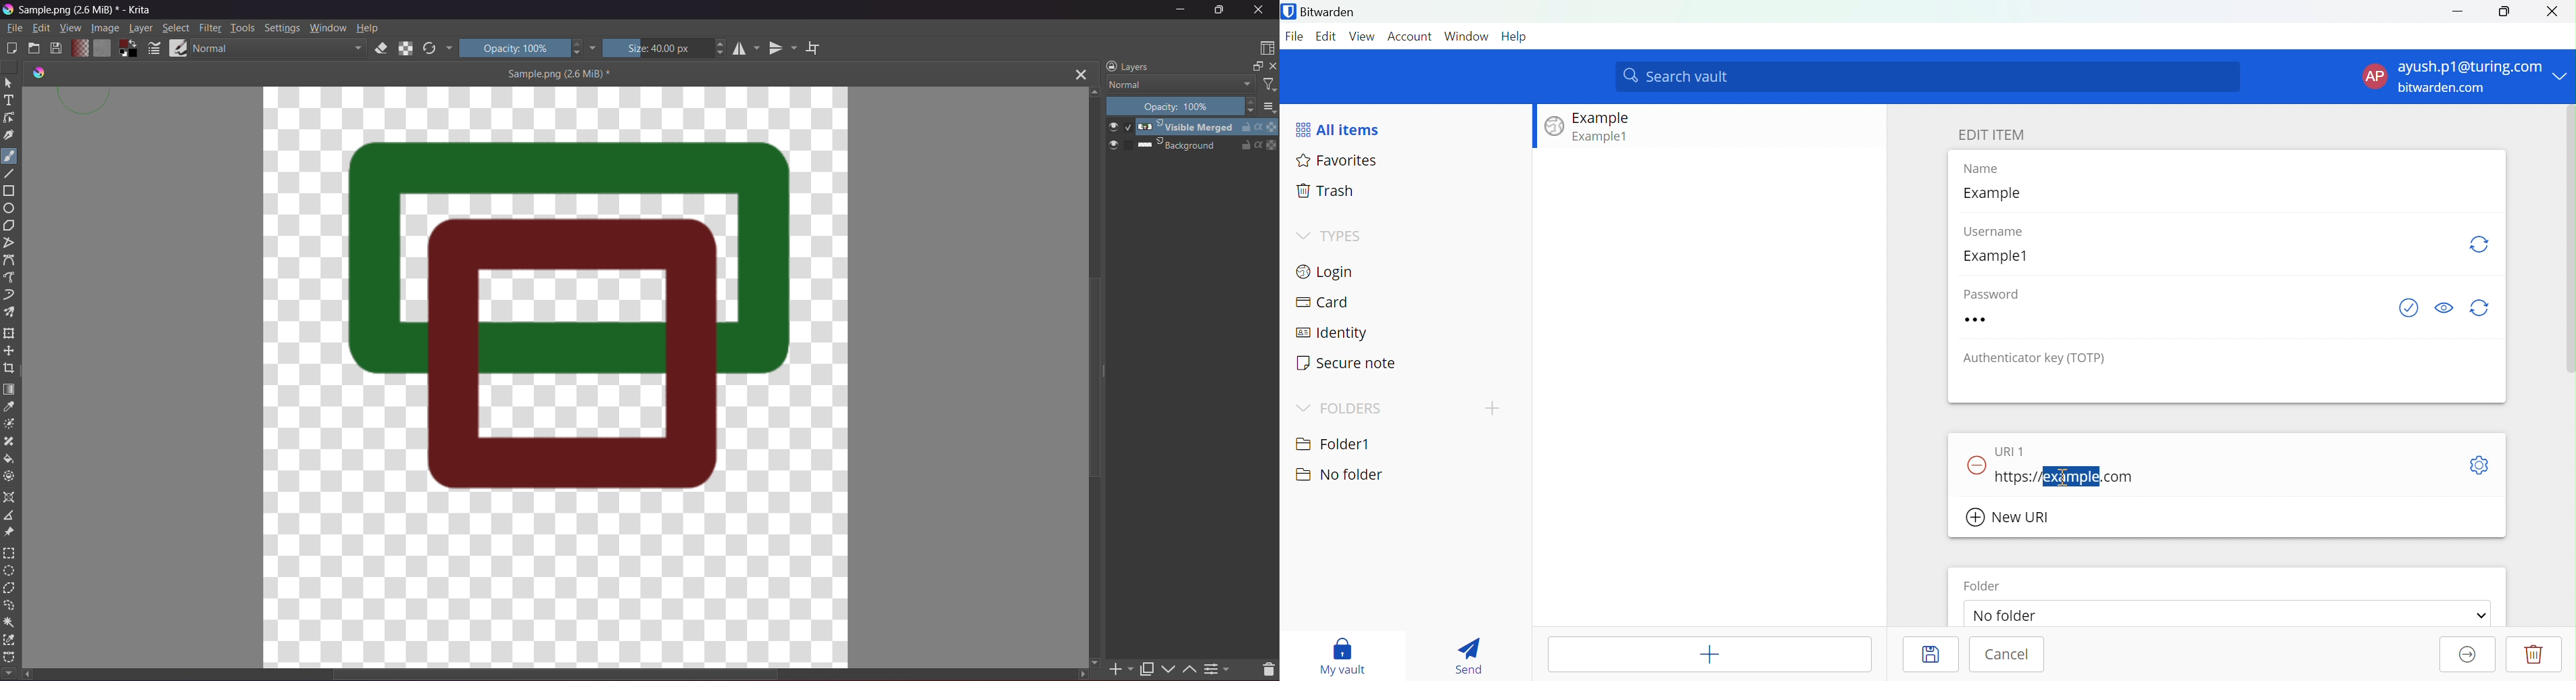 The height and width of the screenshot is (700, 2576). What do you see at coordinates (1147, 666) in the screenshot?
I see `Duplicate` at bounding box center [1147, 666].